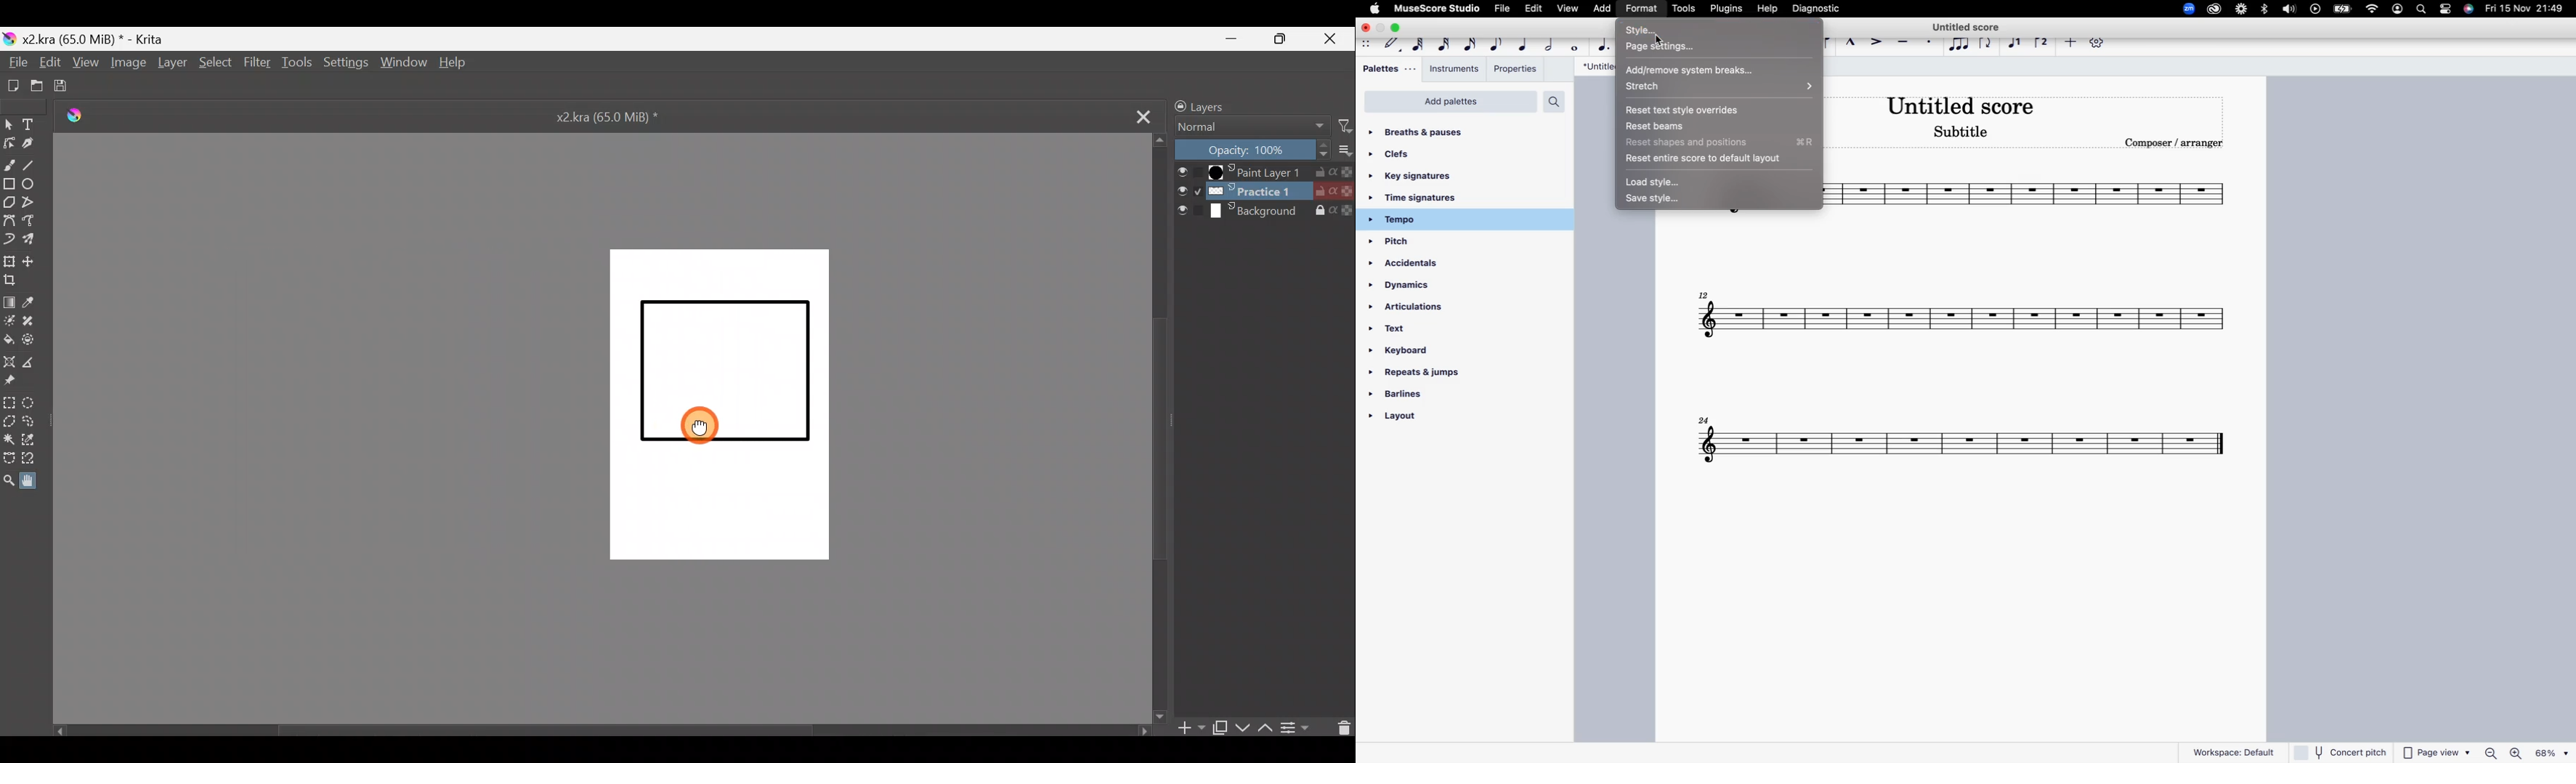  I want to click on Cursor, so click(1662, 42).